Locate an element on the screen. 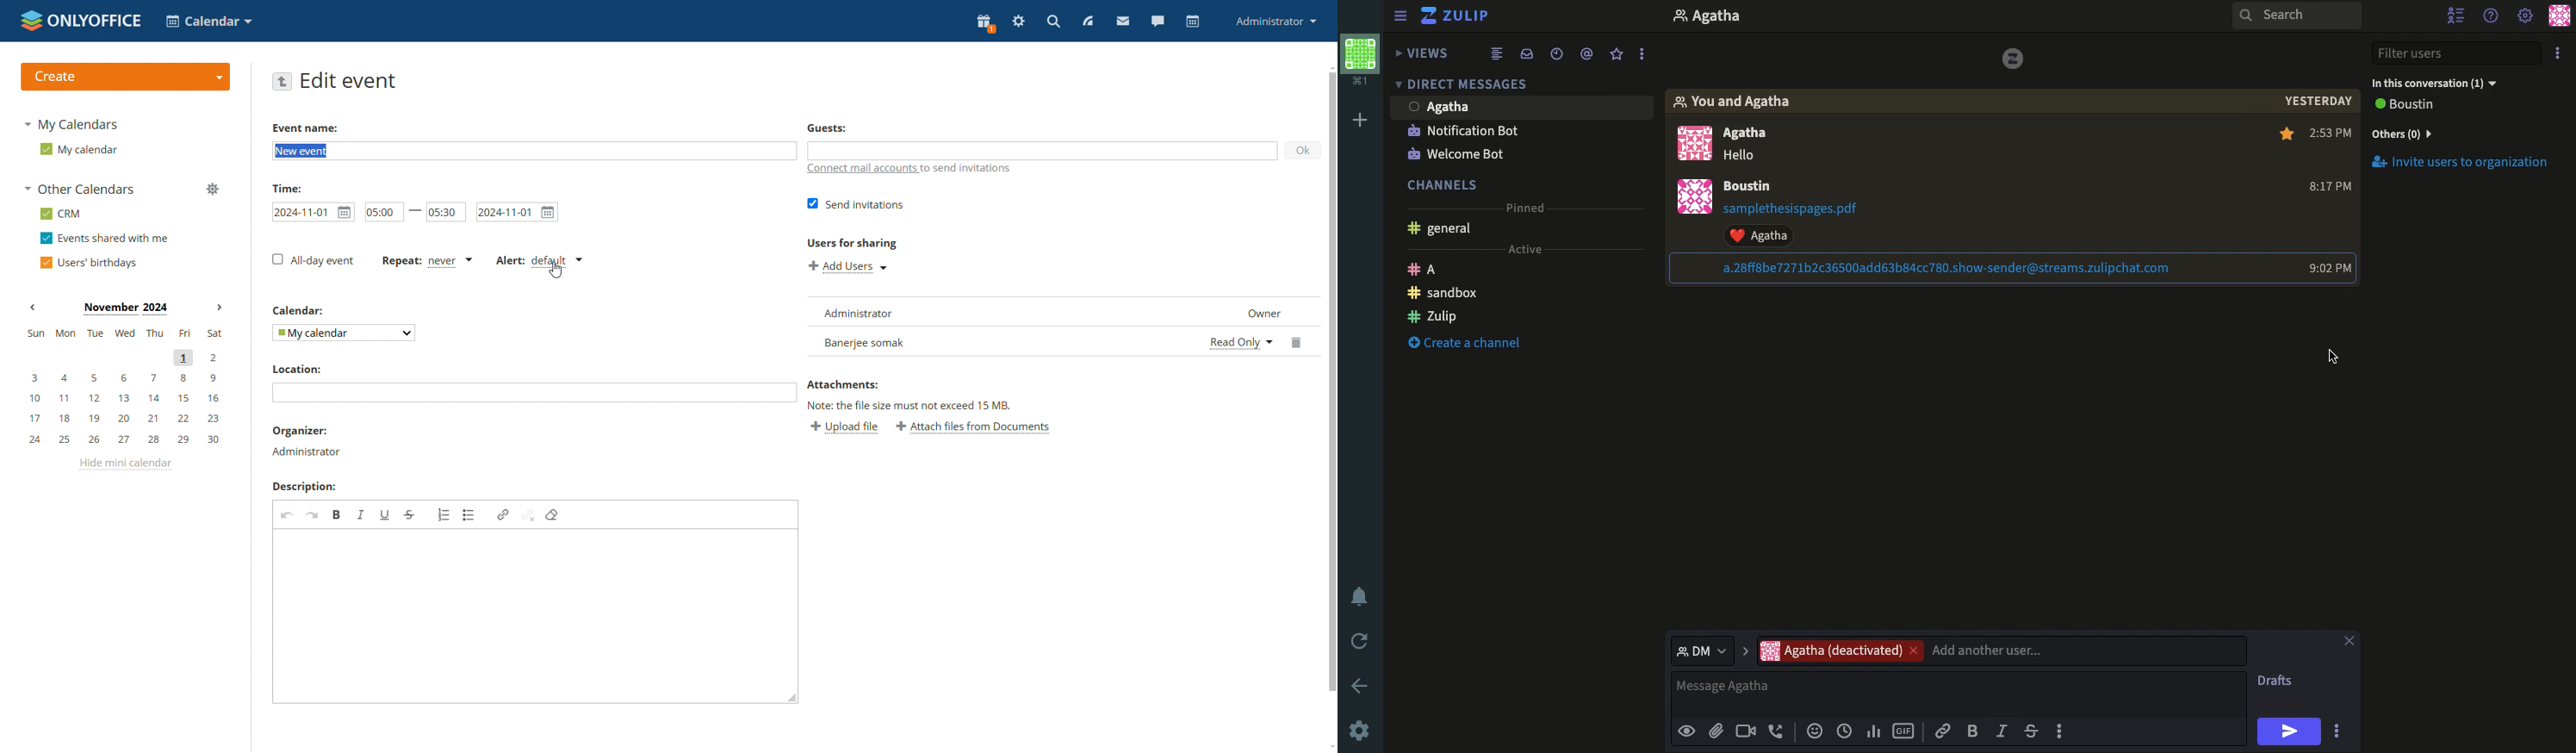 Image resolution: width=2576 pixels, height=756 pixels. in this conversation is located at coordinates (2435, 83).